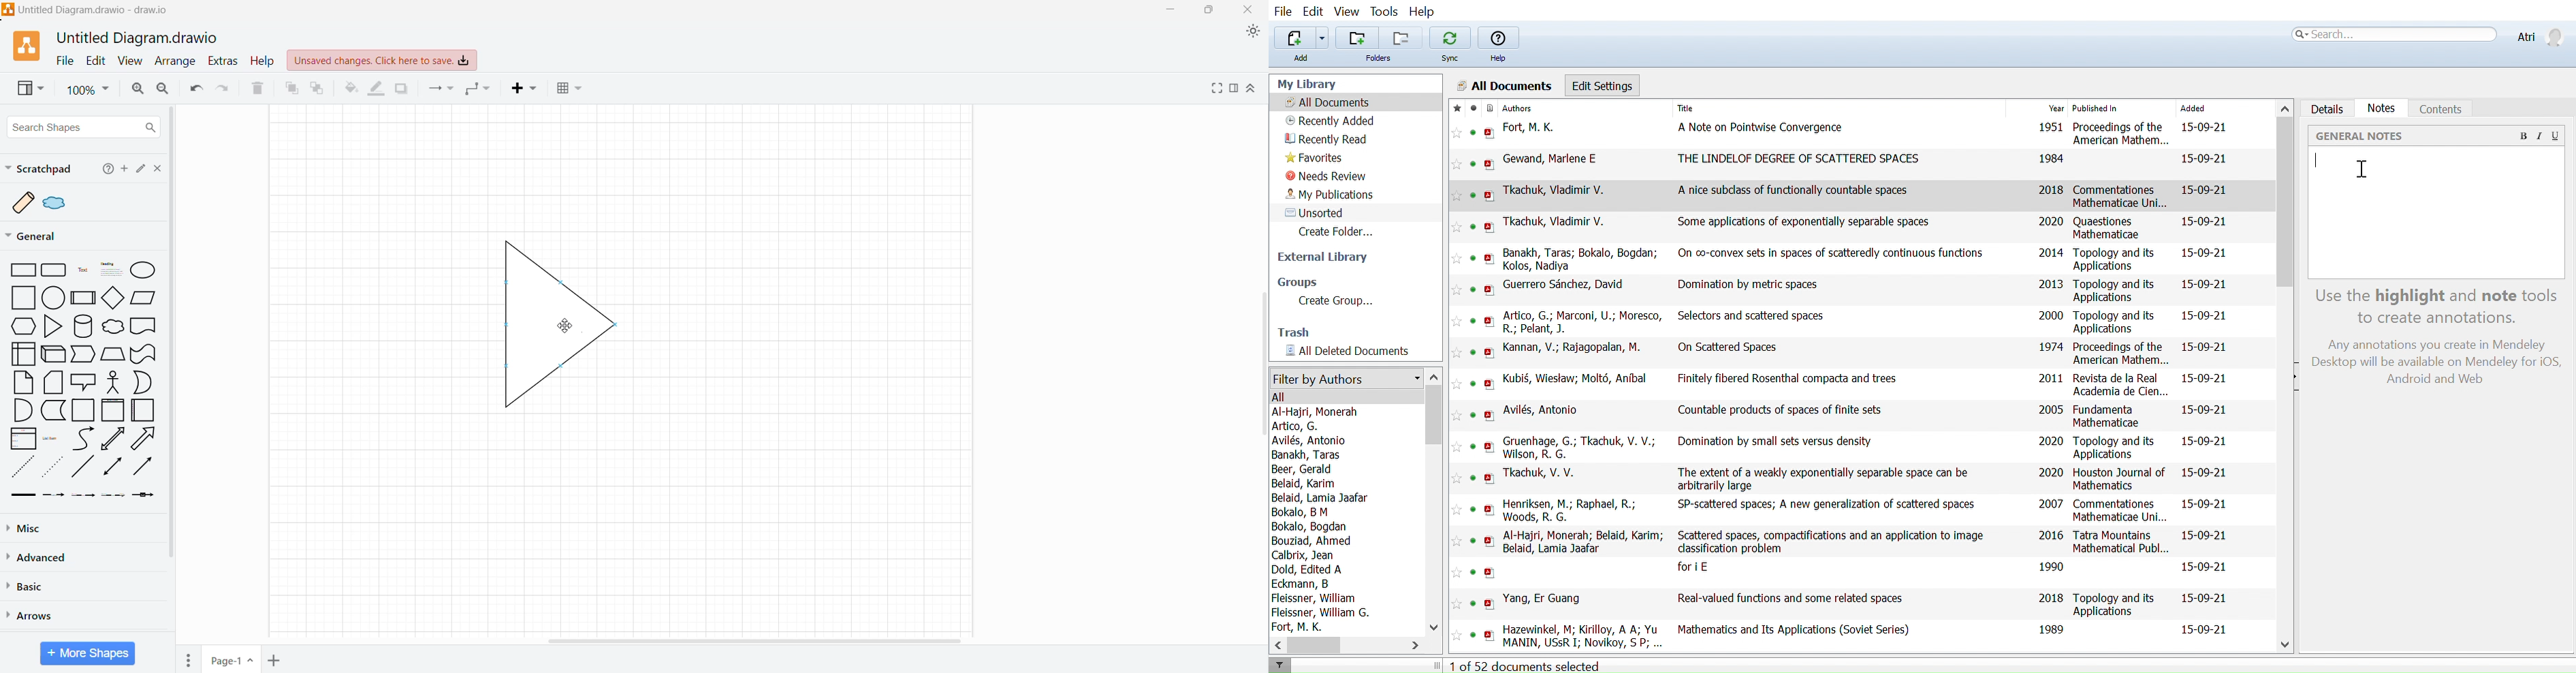 The width and height of the screenshot is (2576, 700). What do you see at coordinates (139, 169) in the screenshot?
I see `Edit` at bounding box center [139, 169].